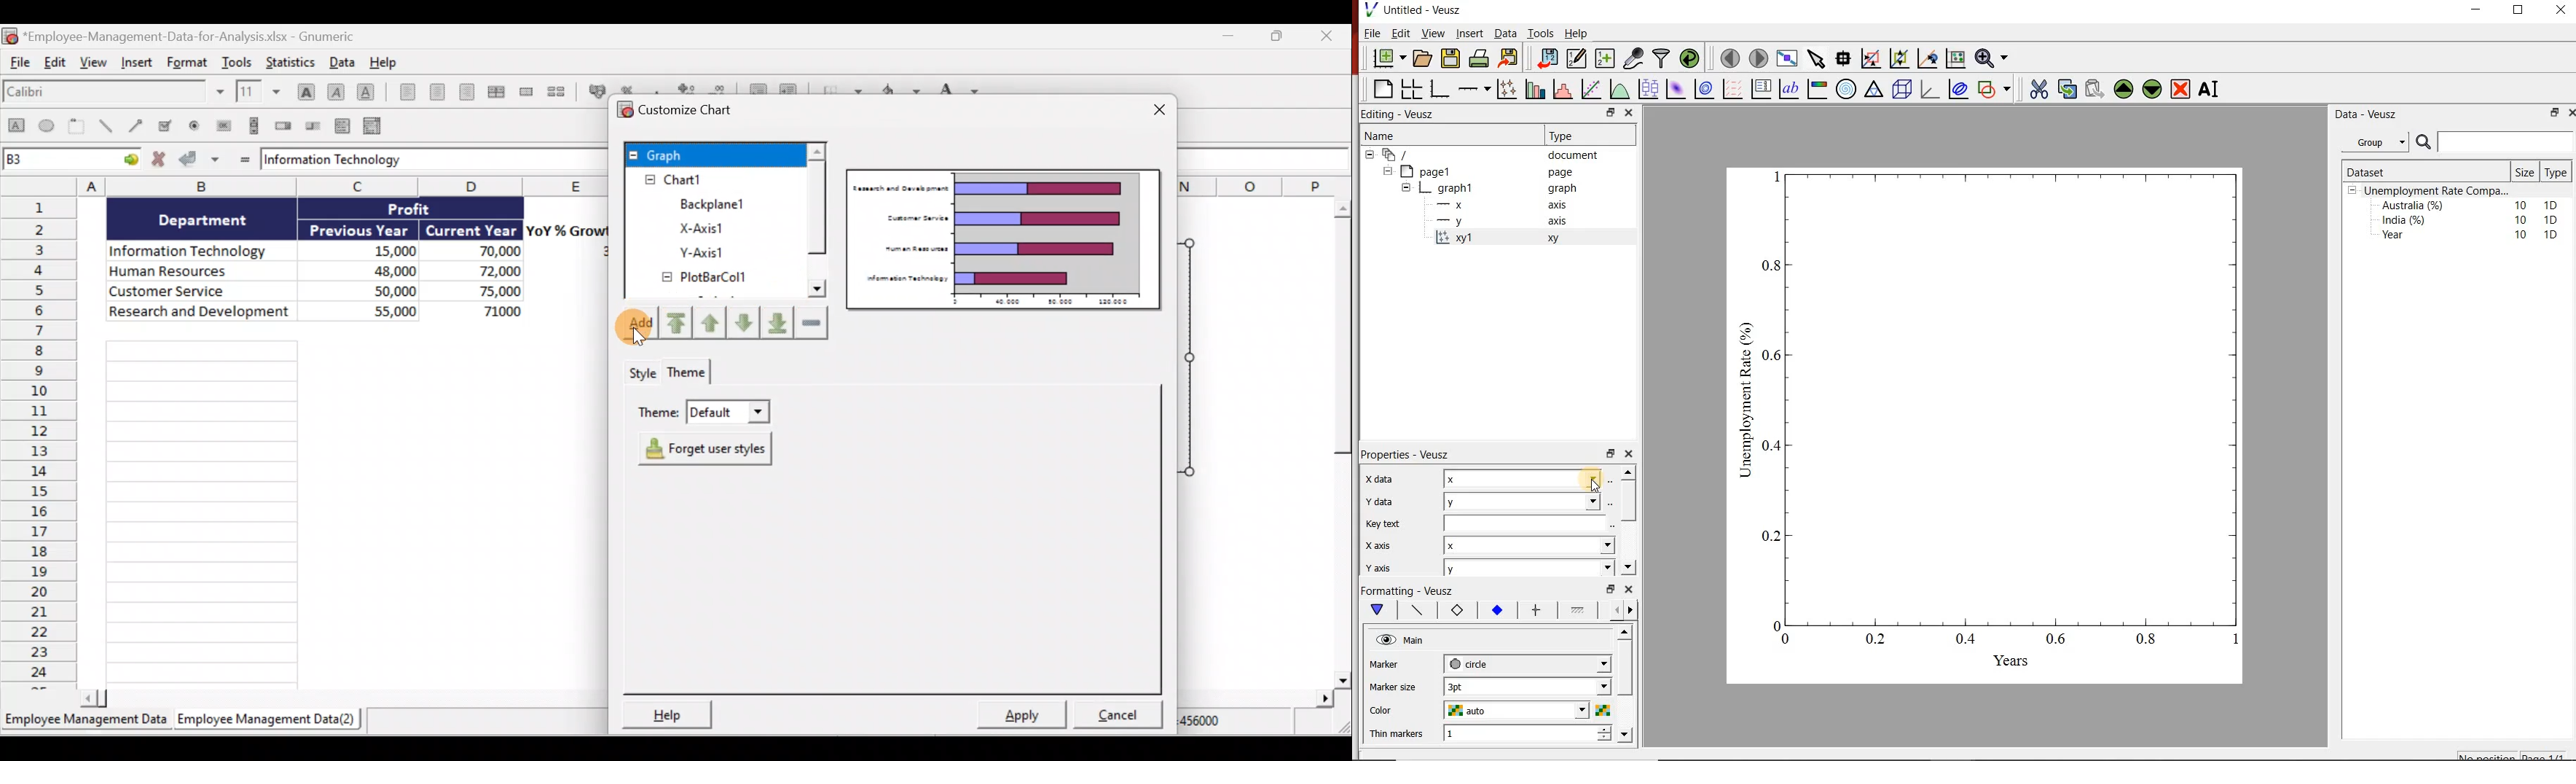 This screenshot has height=784, width=2576. What do you see at coordinates (499, 92) in the screenshot?
I see `Centre horizontally across the selection` at bounding box center [499, 92].